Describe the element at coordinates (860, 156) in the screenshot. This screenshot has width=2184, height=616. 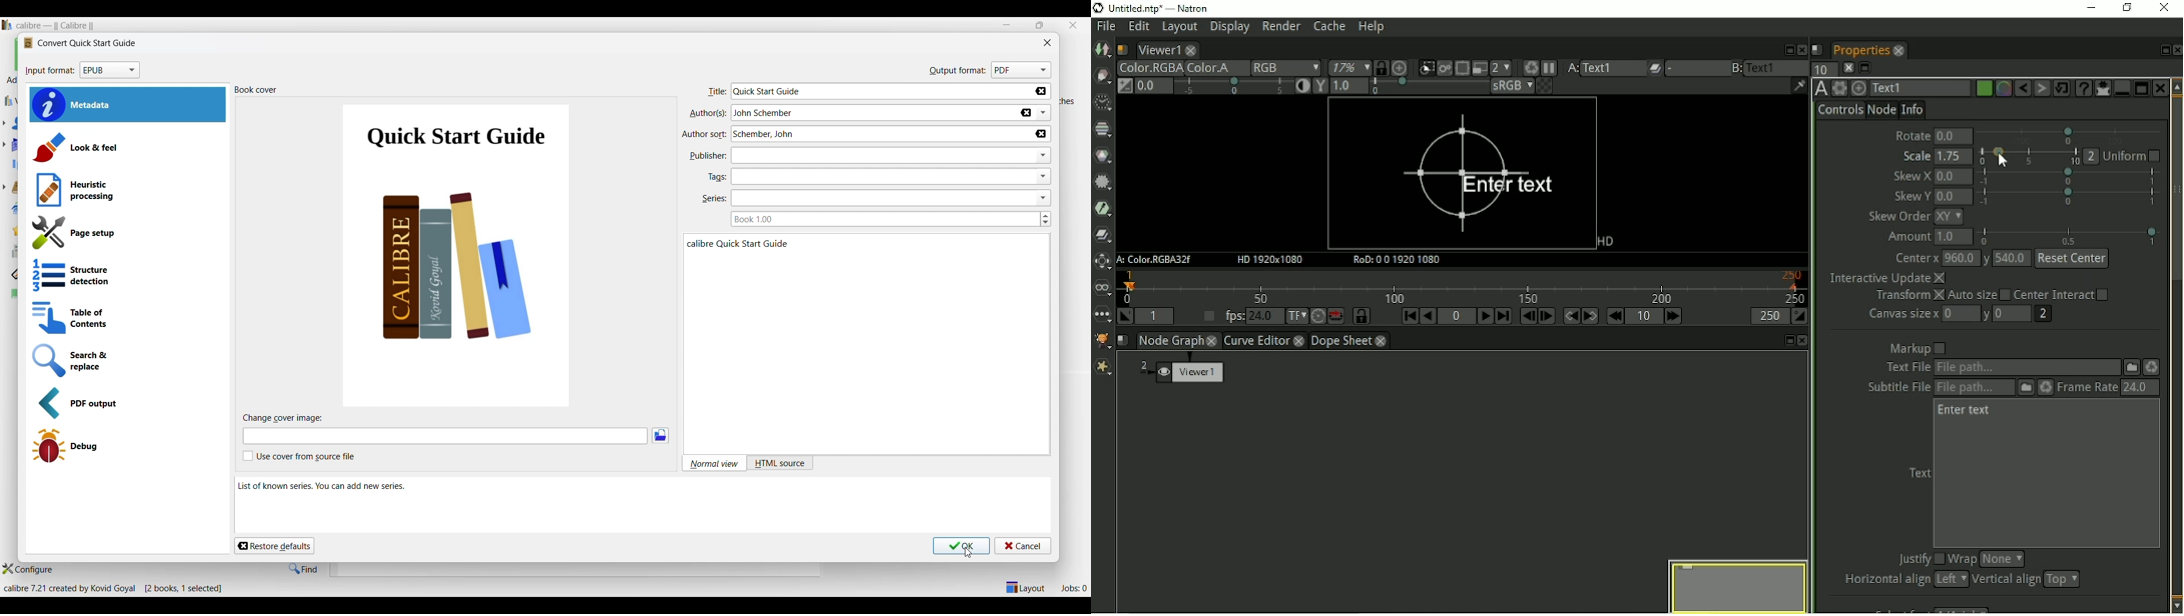
I see `Type in publisher` at that location.